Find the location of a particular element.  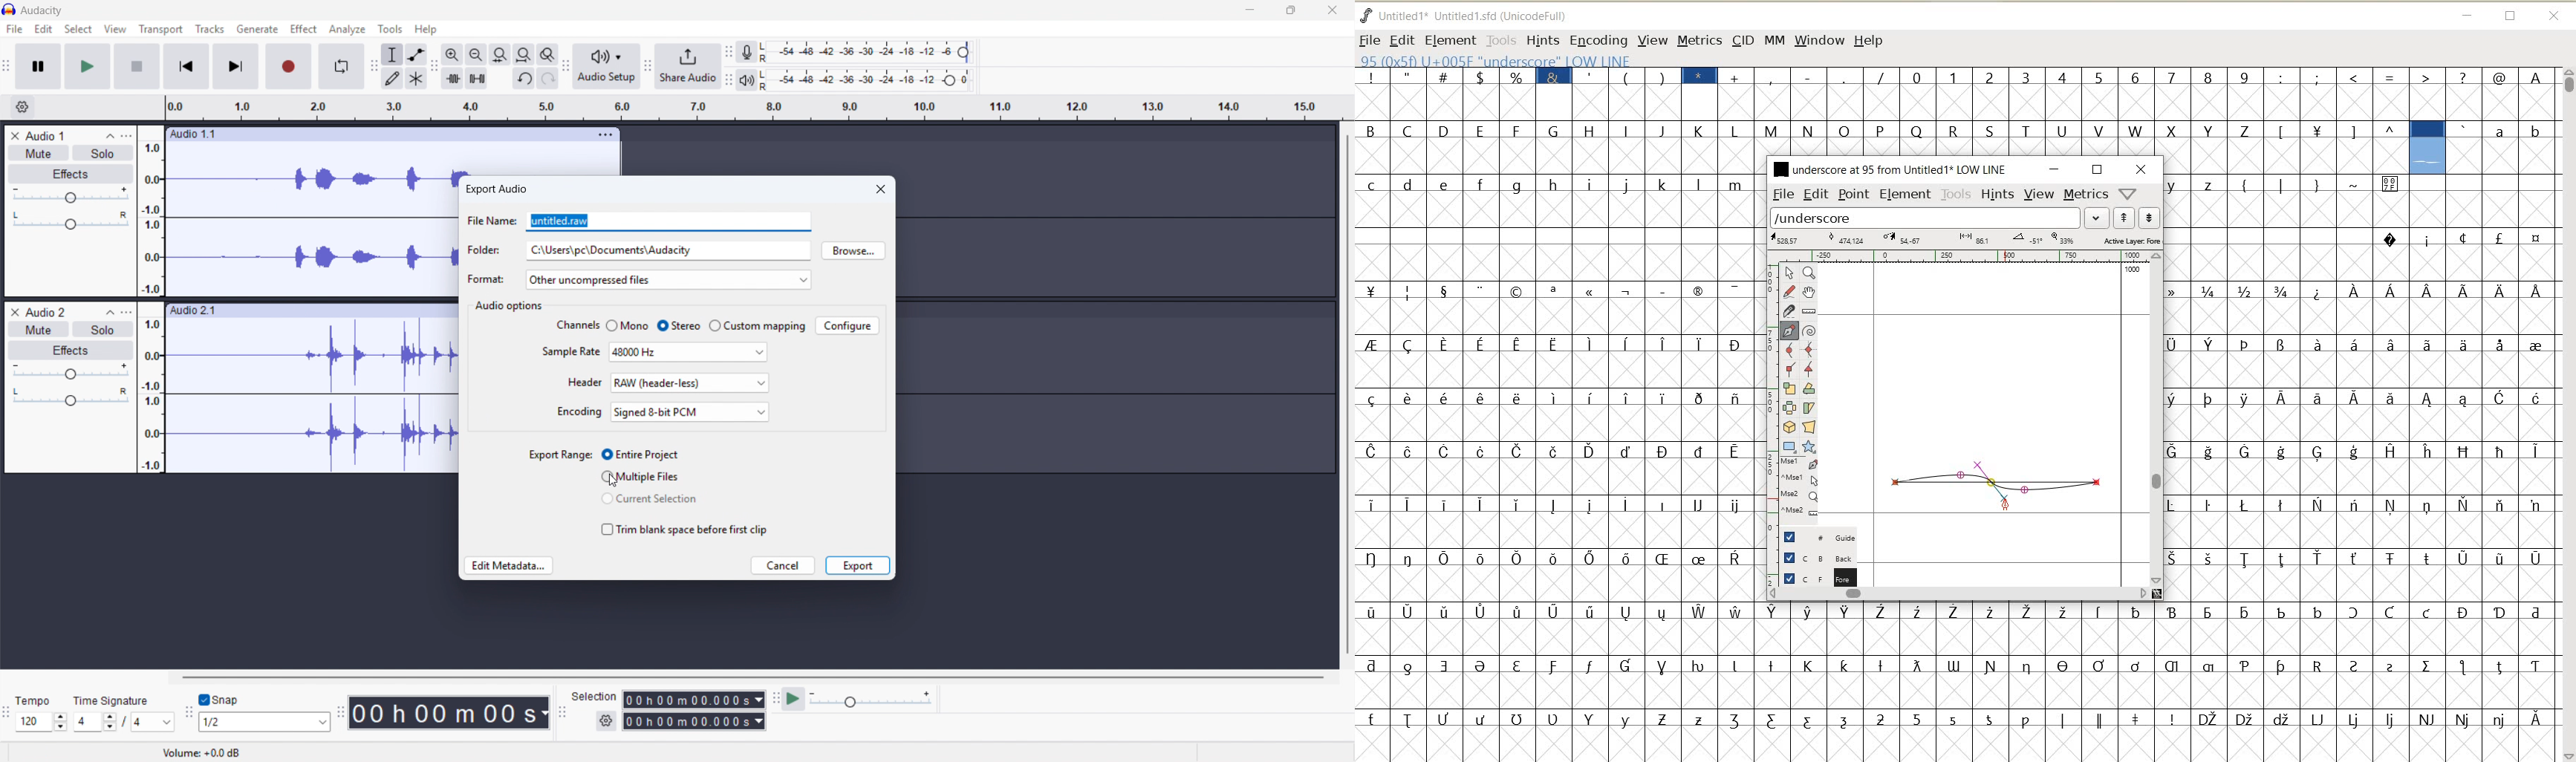

Set sample rate  is located at coordinates (689, 352).